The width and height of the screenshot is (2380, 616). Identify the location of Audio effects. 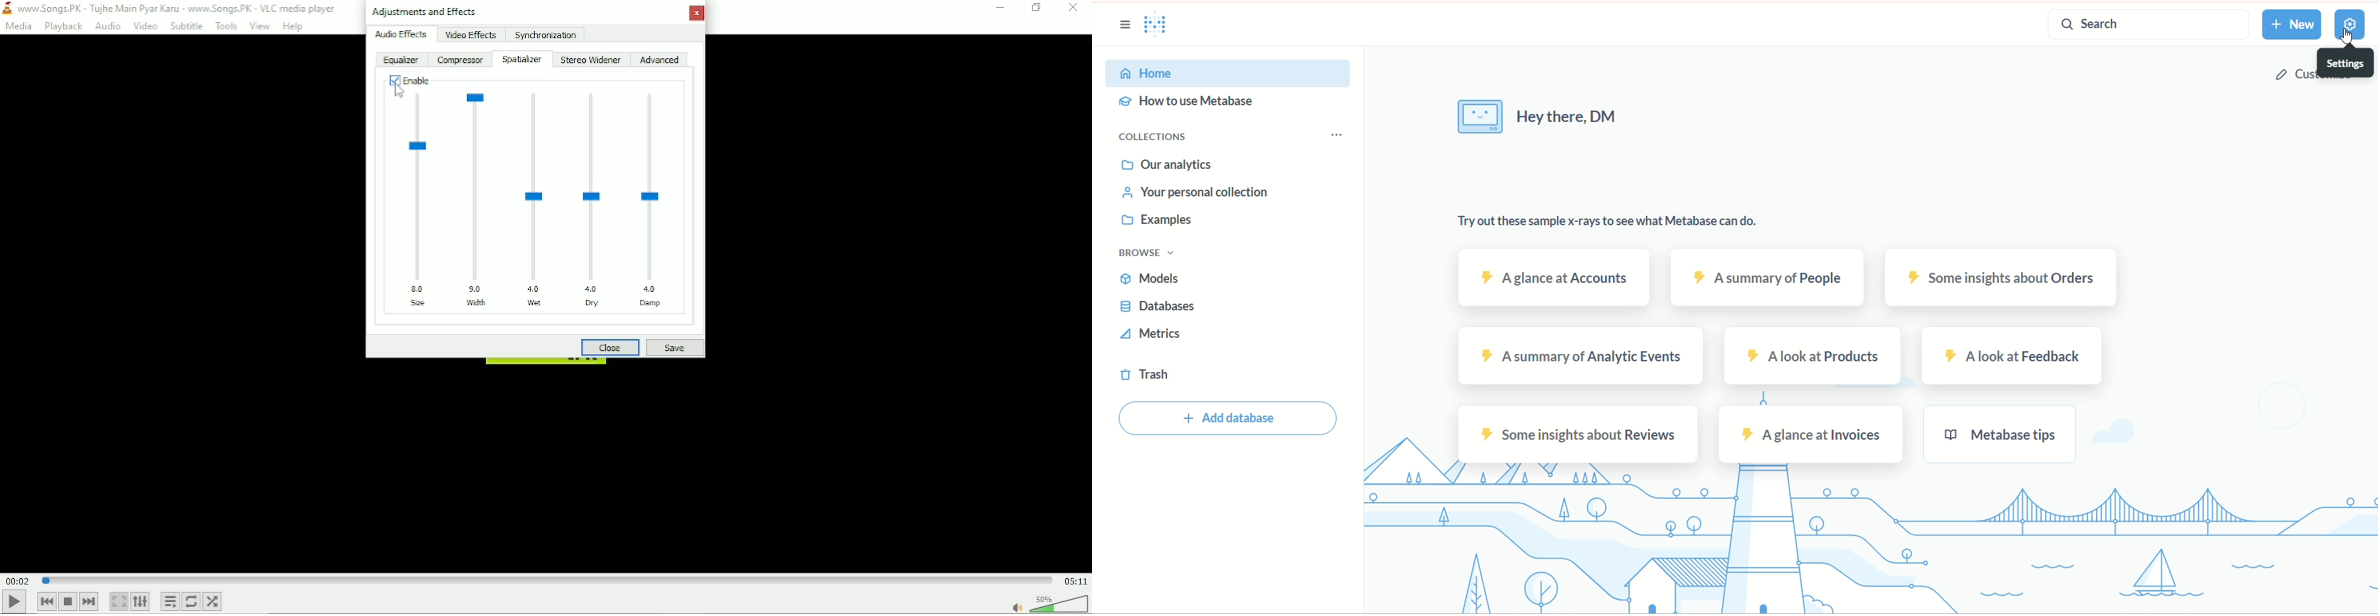
(401, 34).